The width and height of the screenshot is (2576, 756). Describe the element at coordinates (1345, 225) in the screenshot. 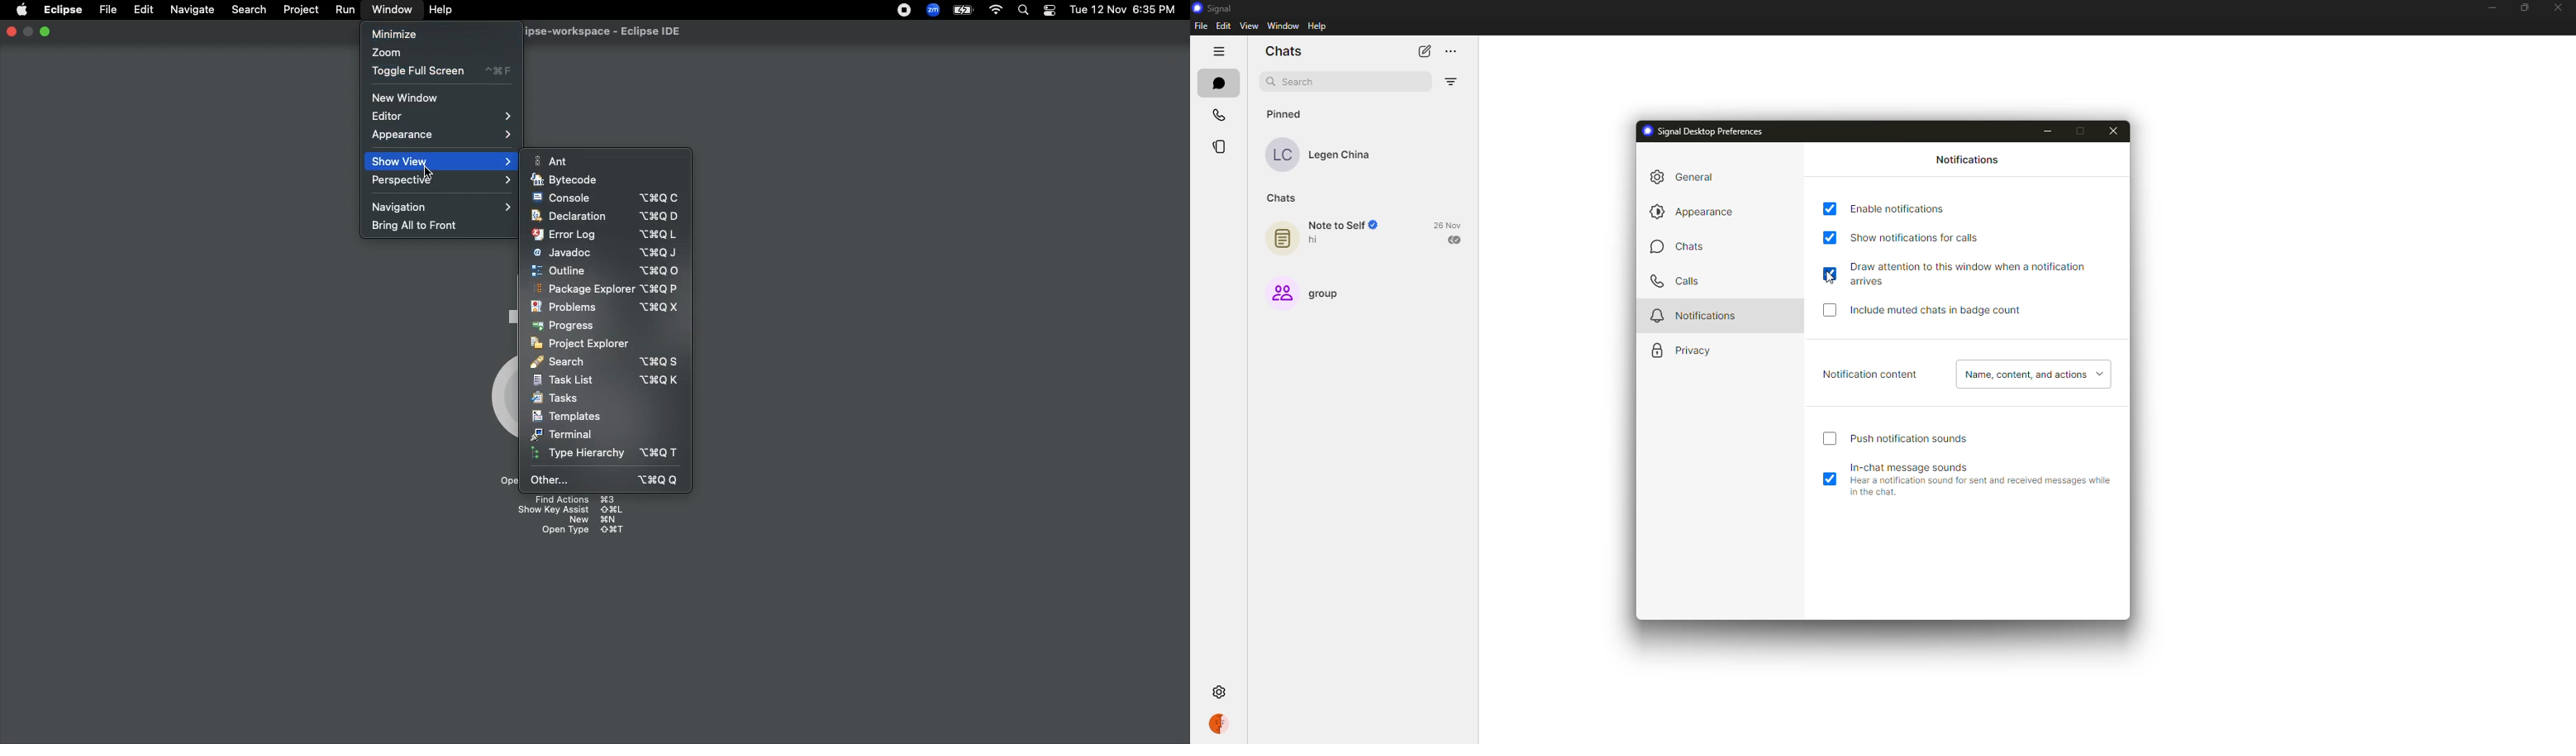

I see `Note to Self` at that location.